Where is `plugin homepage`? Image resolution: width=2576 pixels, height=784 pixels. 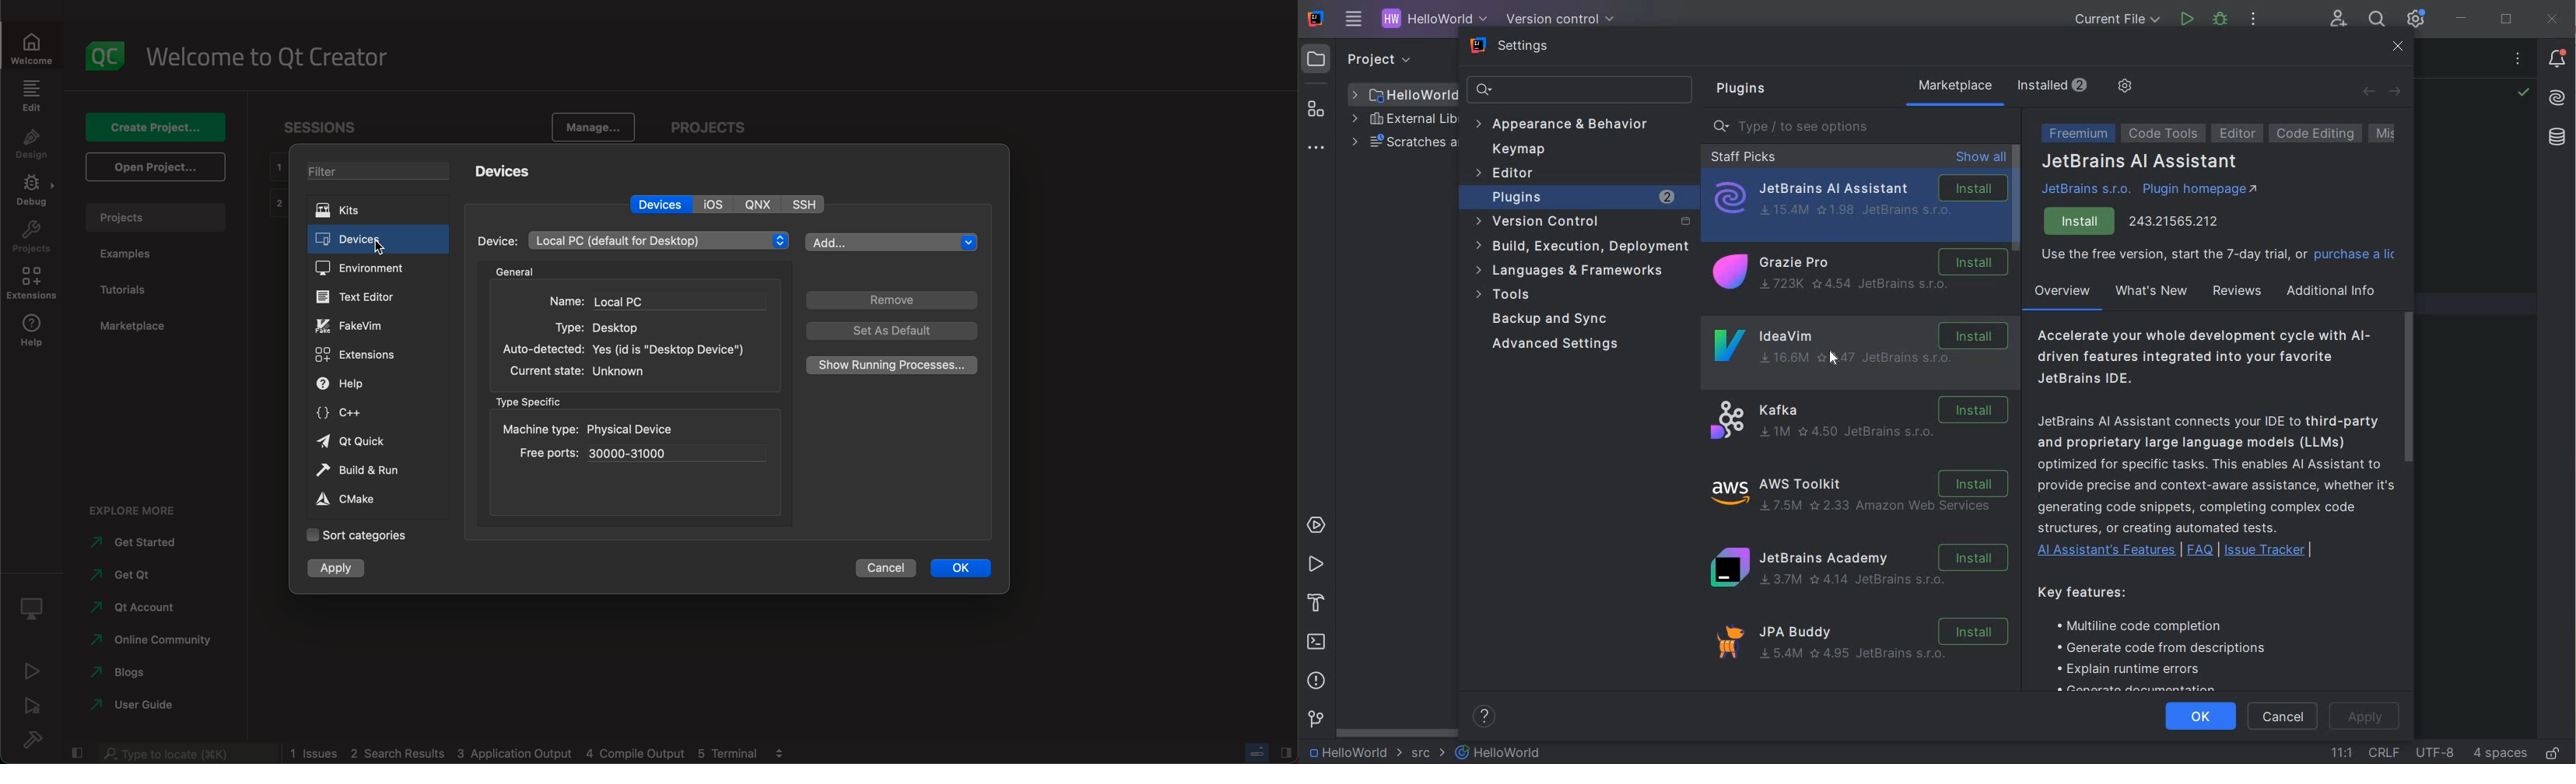
plugin homepage is located at coordinates (2200, 191).